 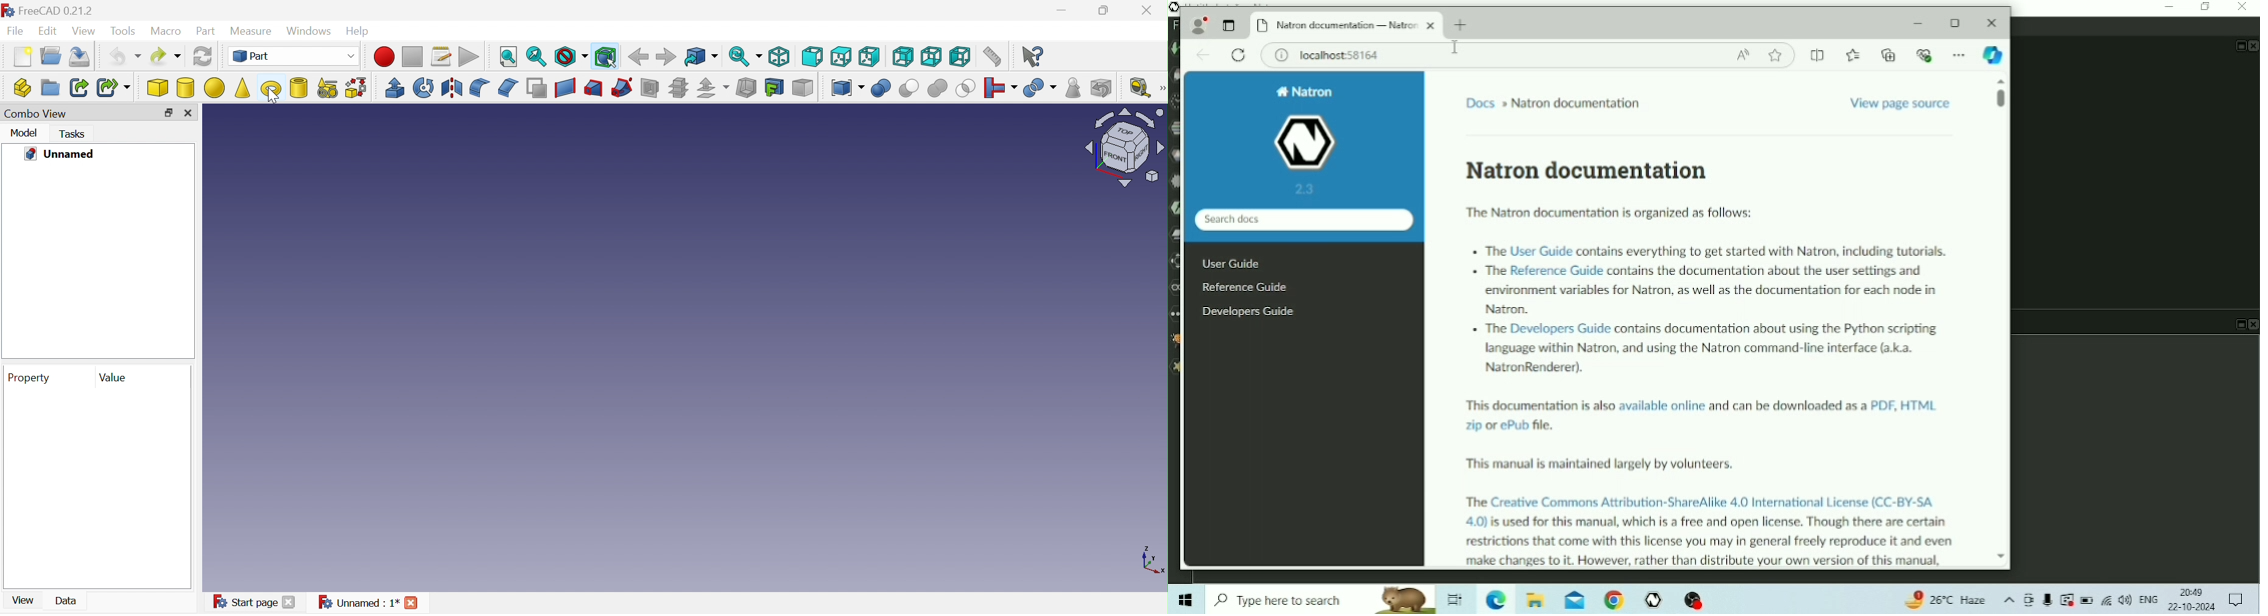 I want to click on Create group, so click(x=51, y=55).